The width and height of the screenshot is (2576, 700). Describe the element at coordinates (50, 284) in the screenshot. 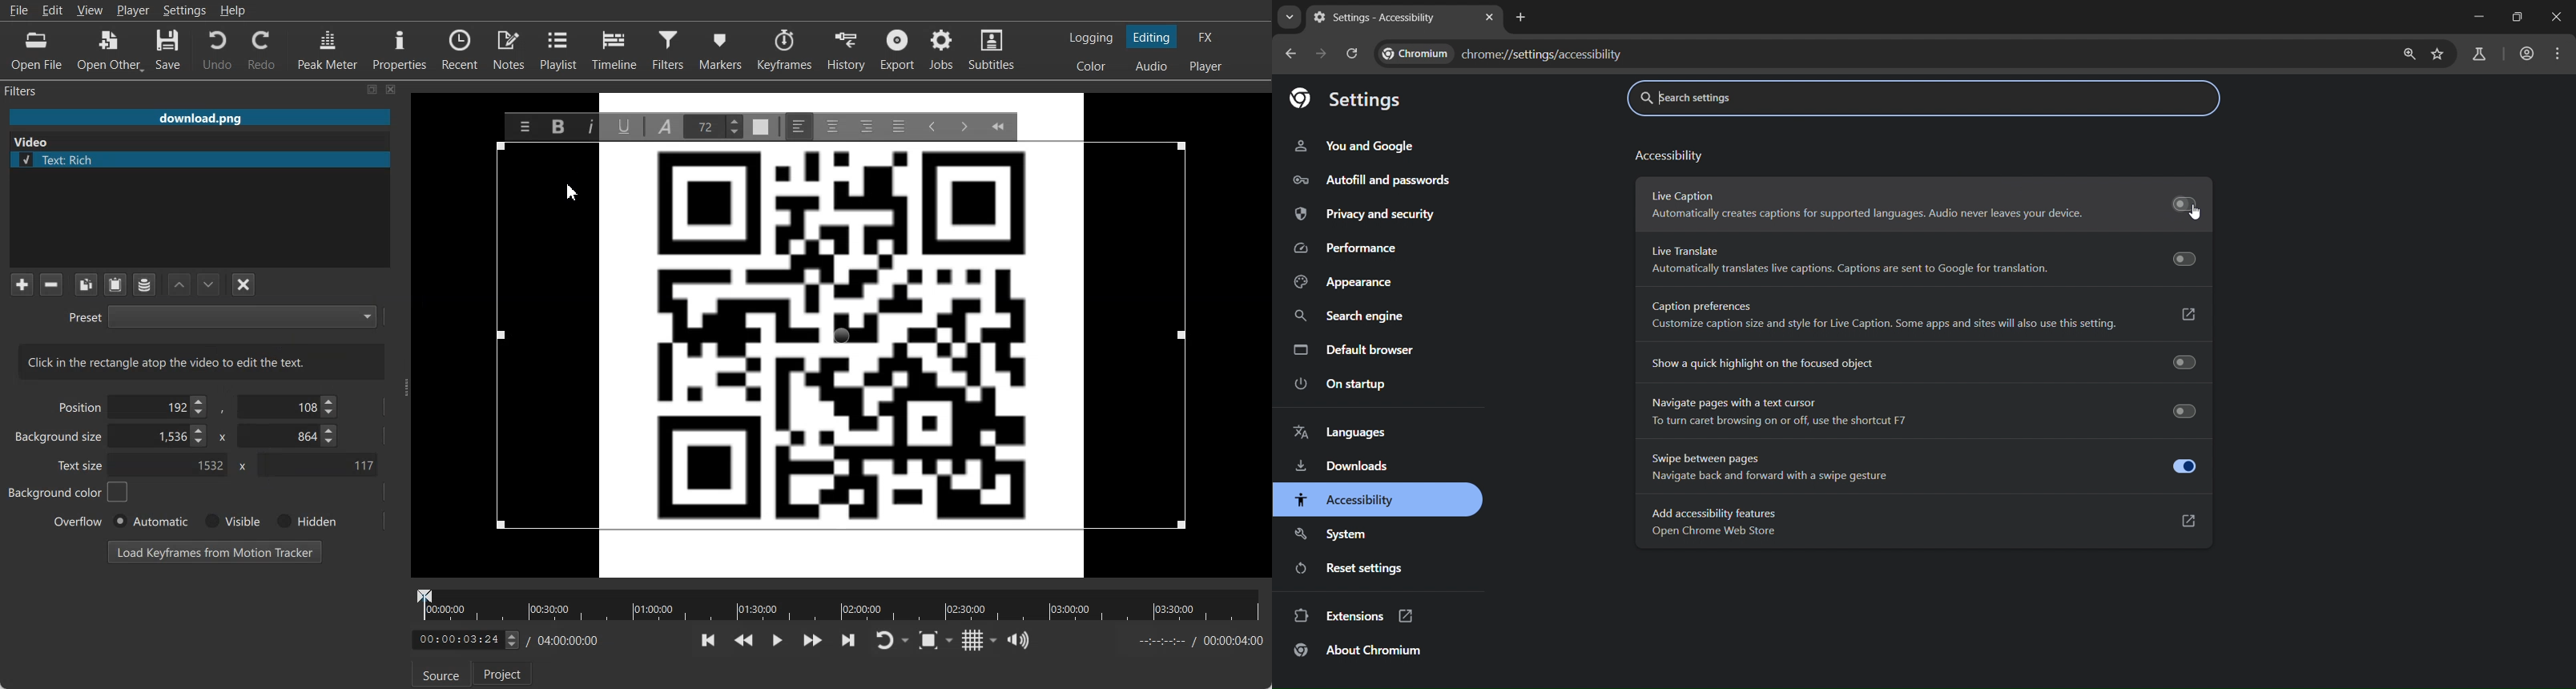

I see `Remove selected Filter` at that location.